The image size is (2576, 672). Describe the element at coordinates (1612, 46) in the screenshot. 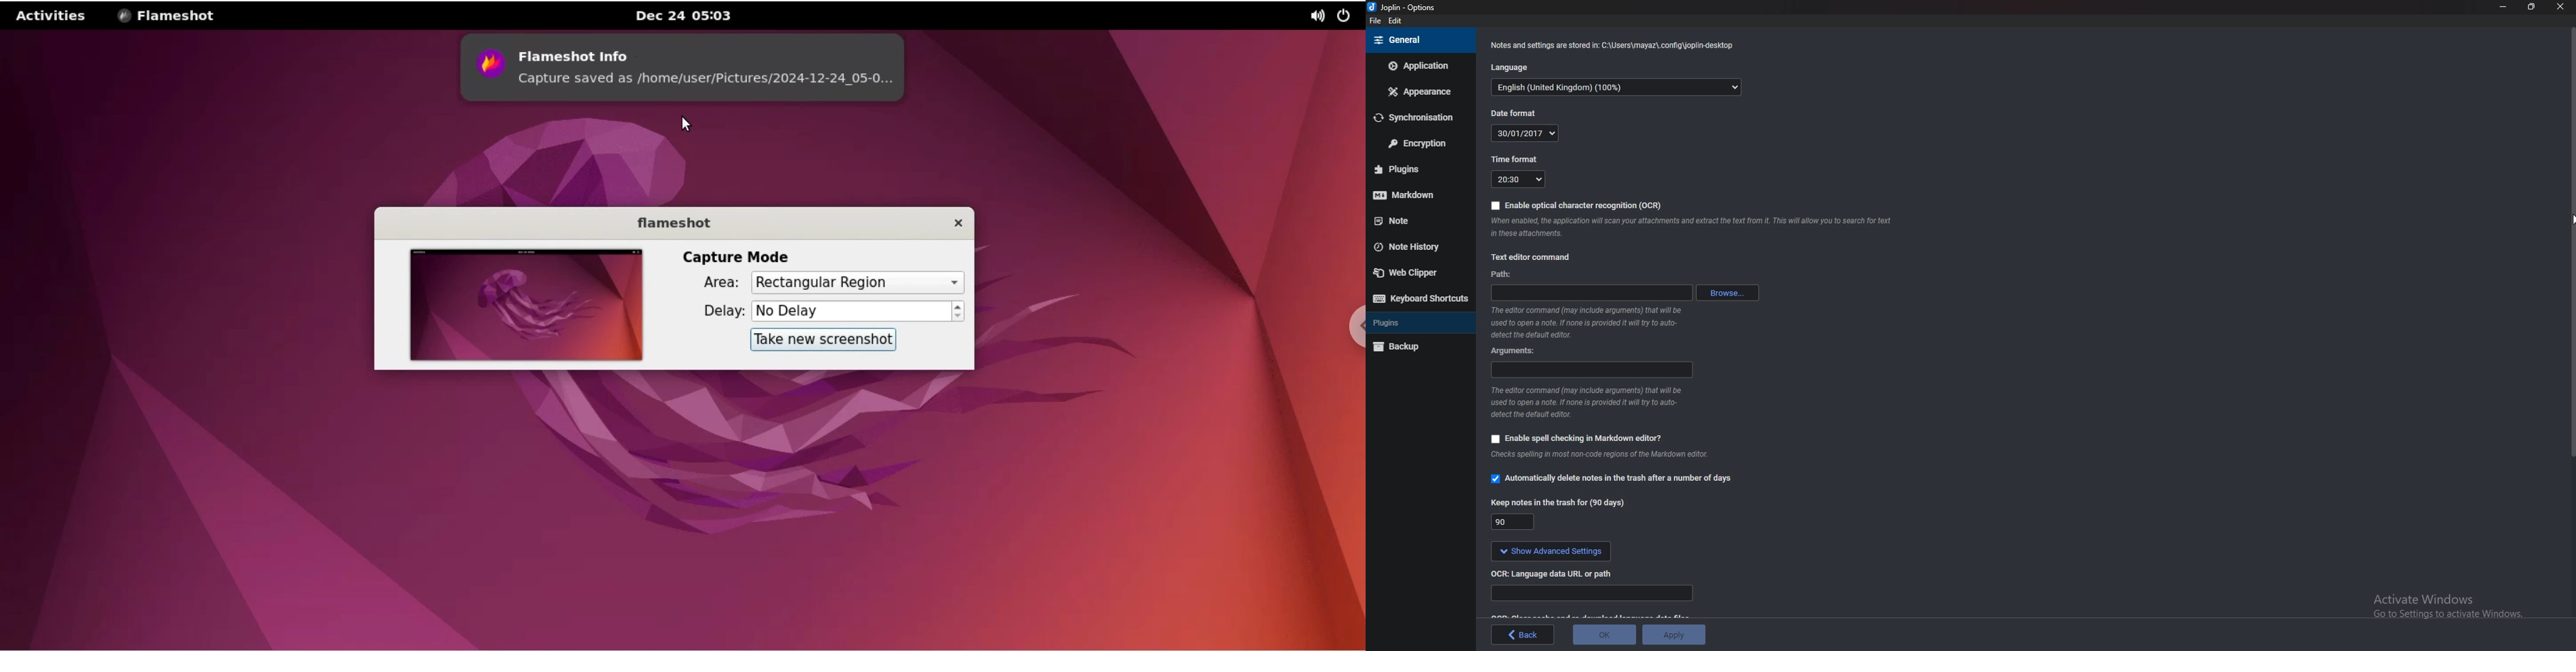

I see `Info` at that location.